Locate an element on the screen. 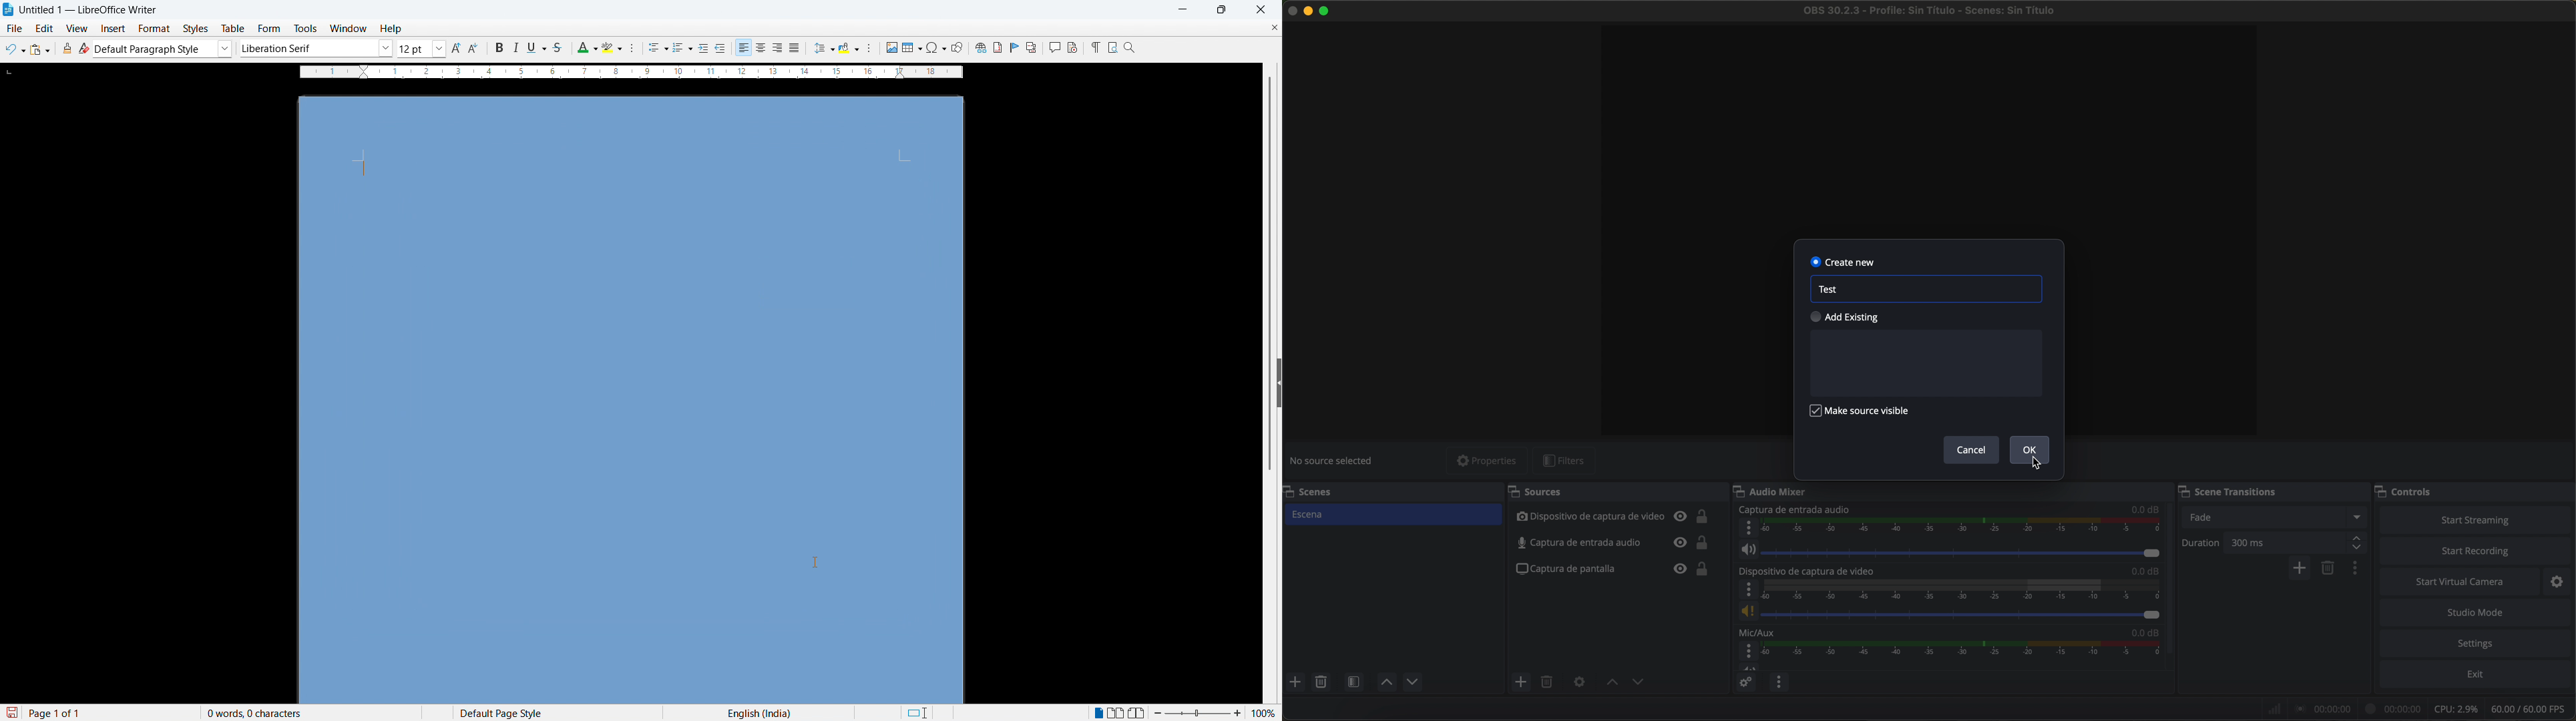 The width and height of the screenshot is (2576, 728). cancel button is located at coordinates (1972, 450).